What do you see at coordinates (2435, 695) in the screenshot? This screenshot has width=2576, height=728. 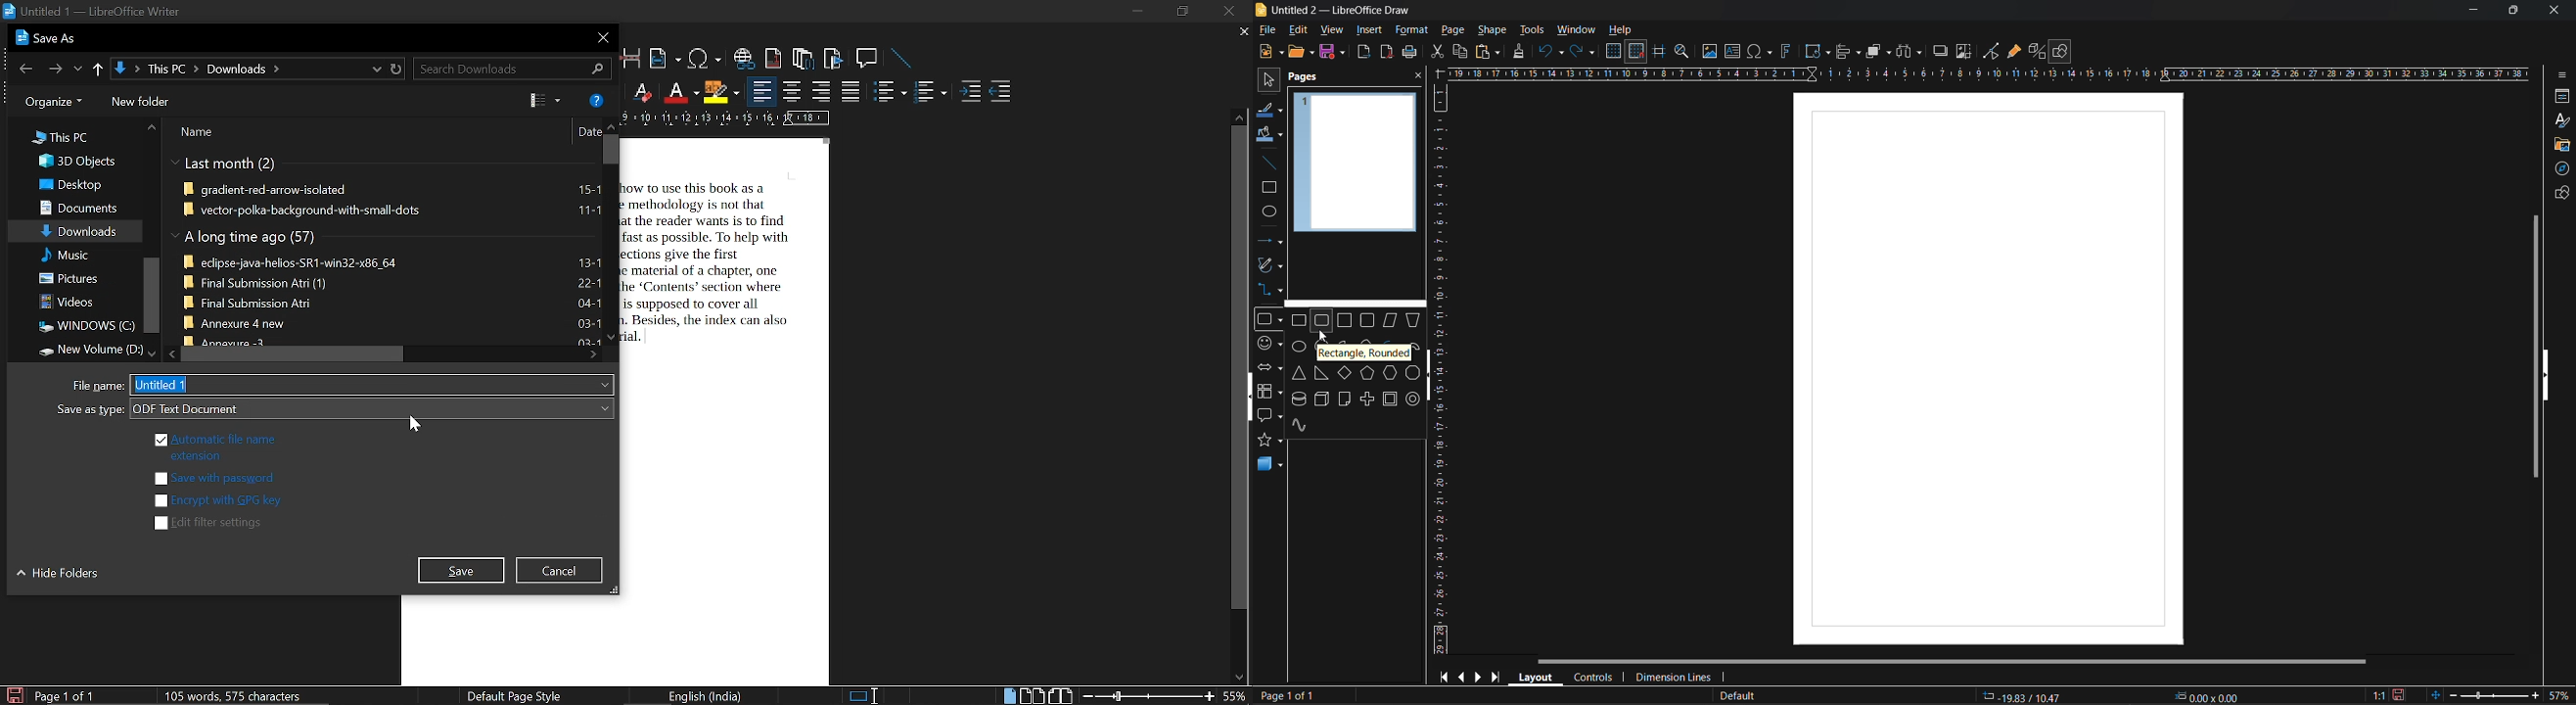 I see `fit to window` at bounding box center [2435, 695].